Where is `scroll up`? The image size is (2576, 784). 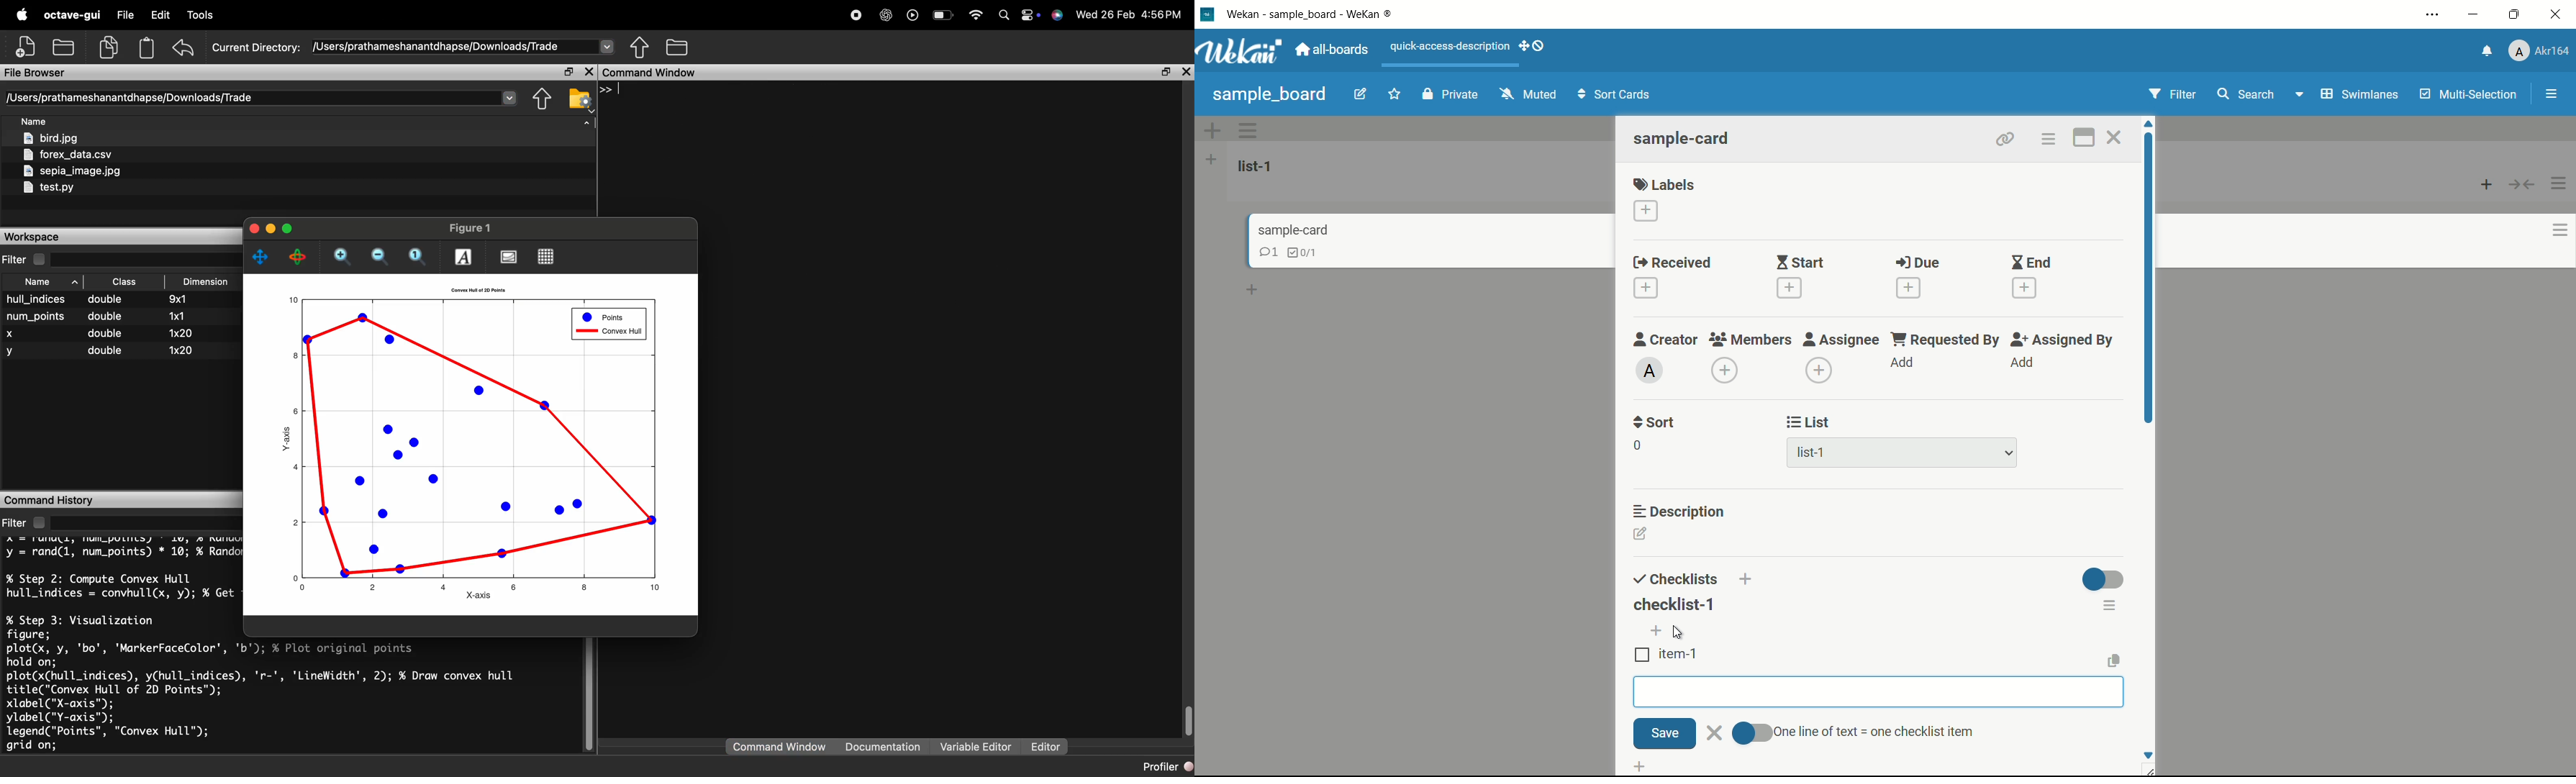
scroll up is located at coordinates (2149, 122).